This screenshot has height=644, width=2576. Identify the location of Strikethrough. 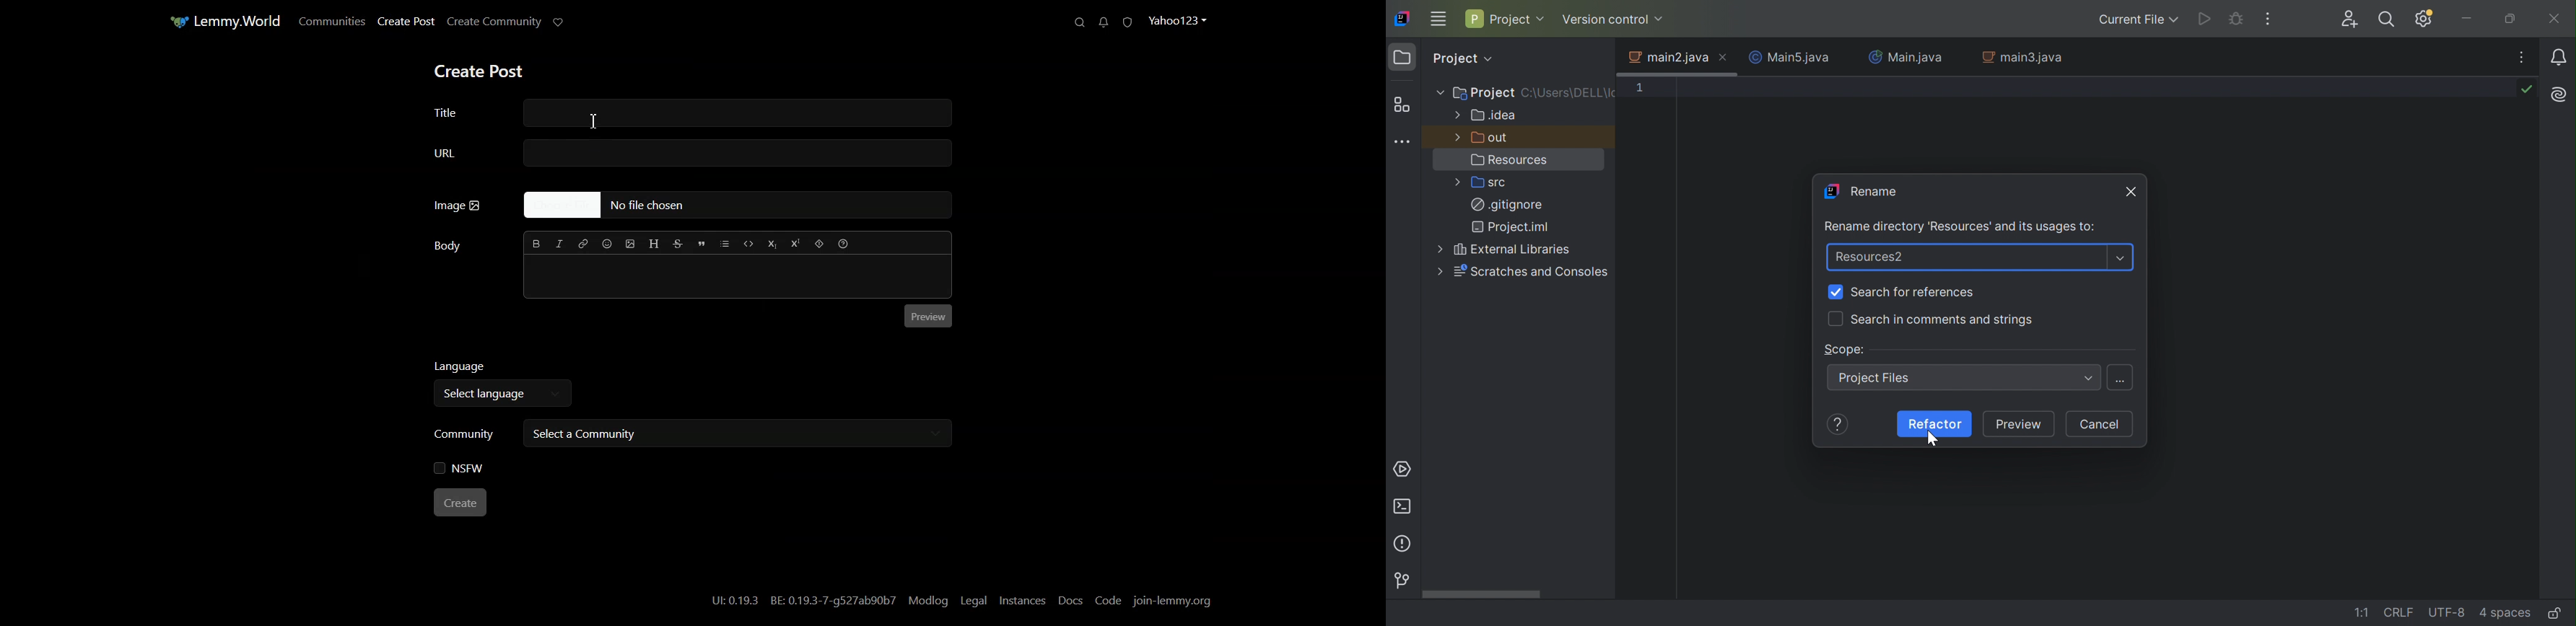
(678, 244).